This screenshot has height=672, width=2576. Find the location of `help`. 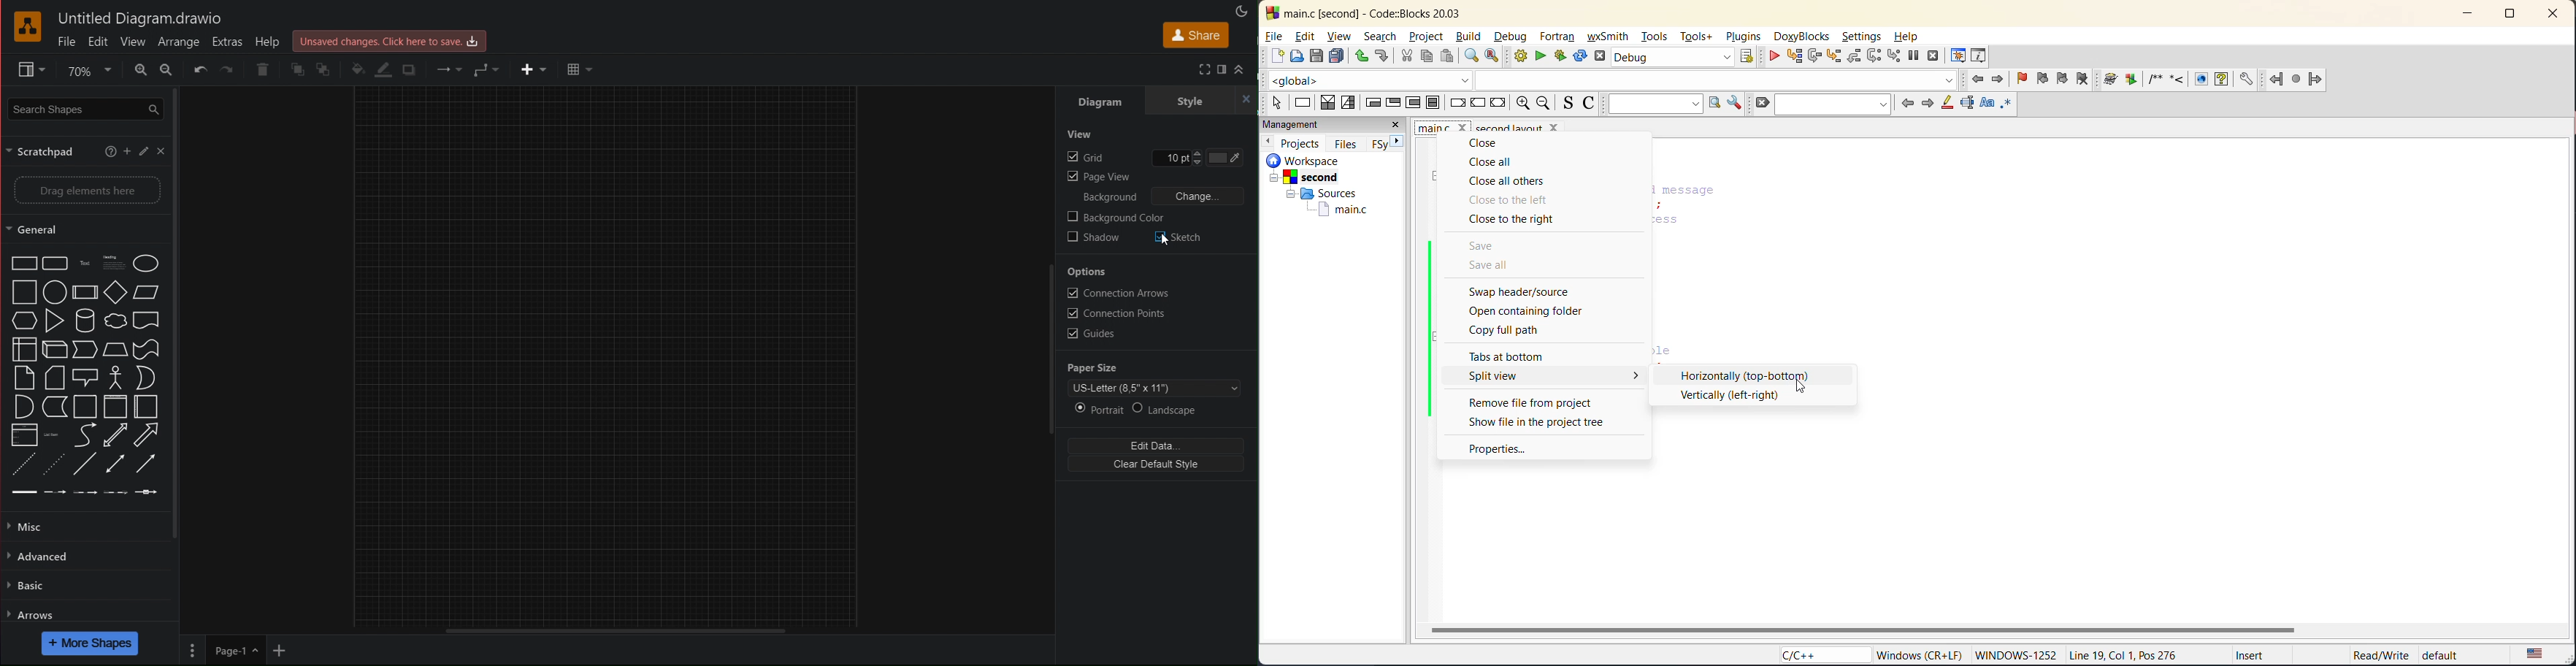

help is located at coordinates (1912, 37).